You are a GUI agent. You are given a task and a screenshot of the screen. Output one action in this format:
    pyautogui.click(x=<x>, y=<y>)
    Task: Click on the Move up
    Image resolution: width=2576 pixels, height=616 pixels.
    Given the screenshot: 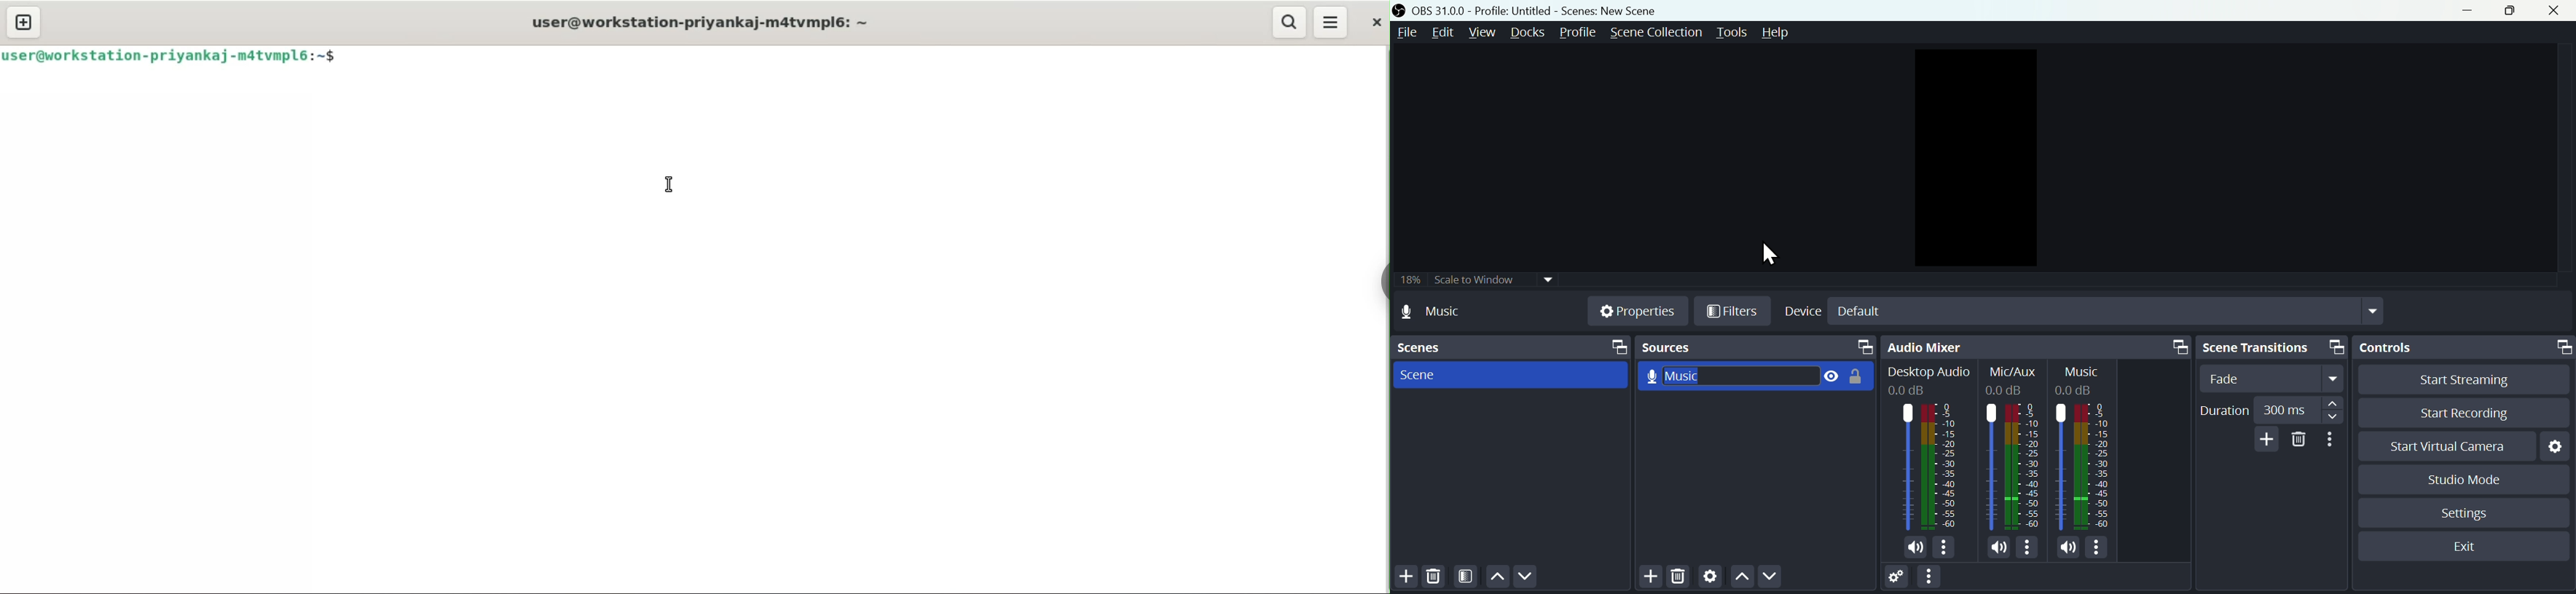 What is the action you would take?
    pyautogui.click(x=1741, y=577)
    